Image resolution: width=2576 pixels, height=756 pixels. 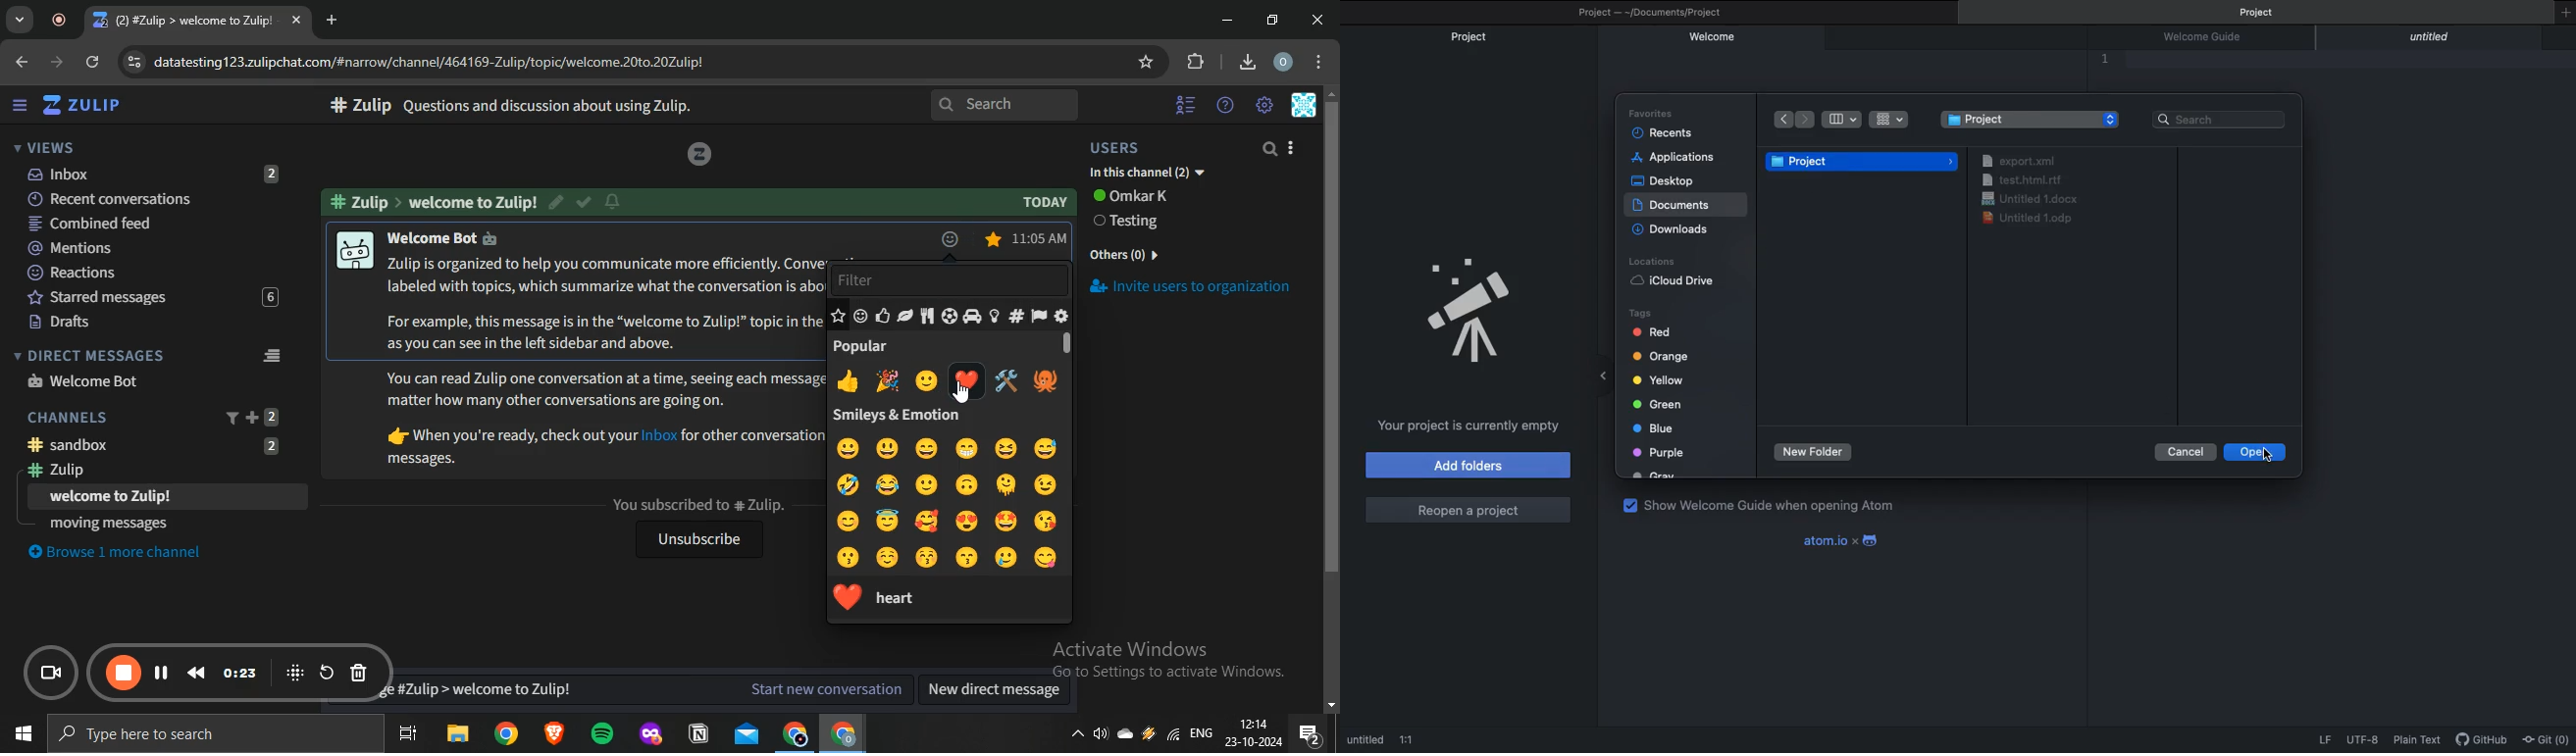 What do you see at coordinates (86, 106) in the screenshot?
I see `zulip` at bounding box center [86, 106].